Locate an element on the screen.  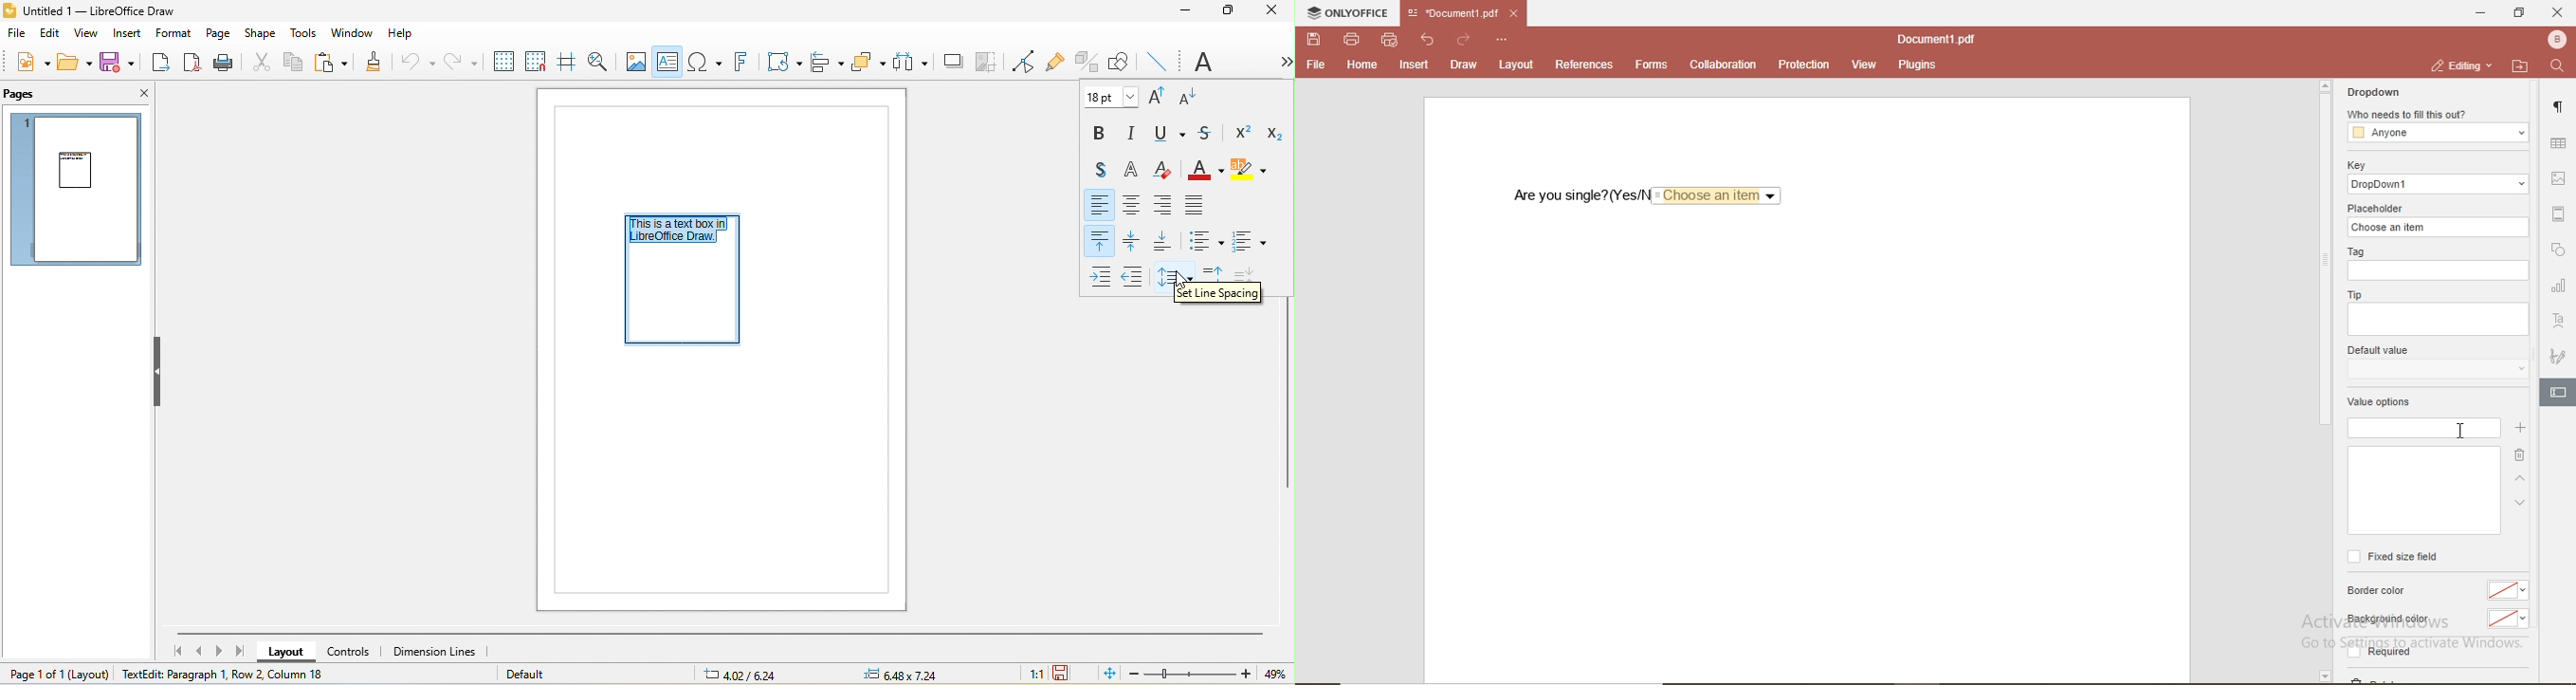
textedit paragraph 1, row 2, column 7 is located at coordinates (227, 674).